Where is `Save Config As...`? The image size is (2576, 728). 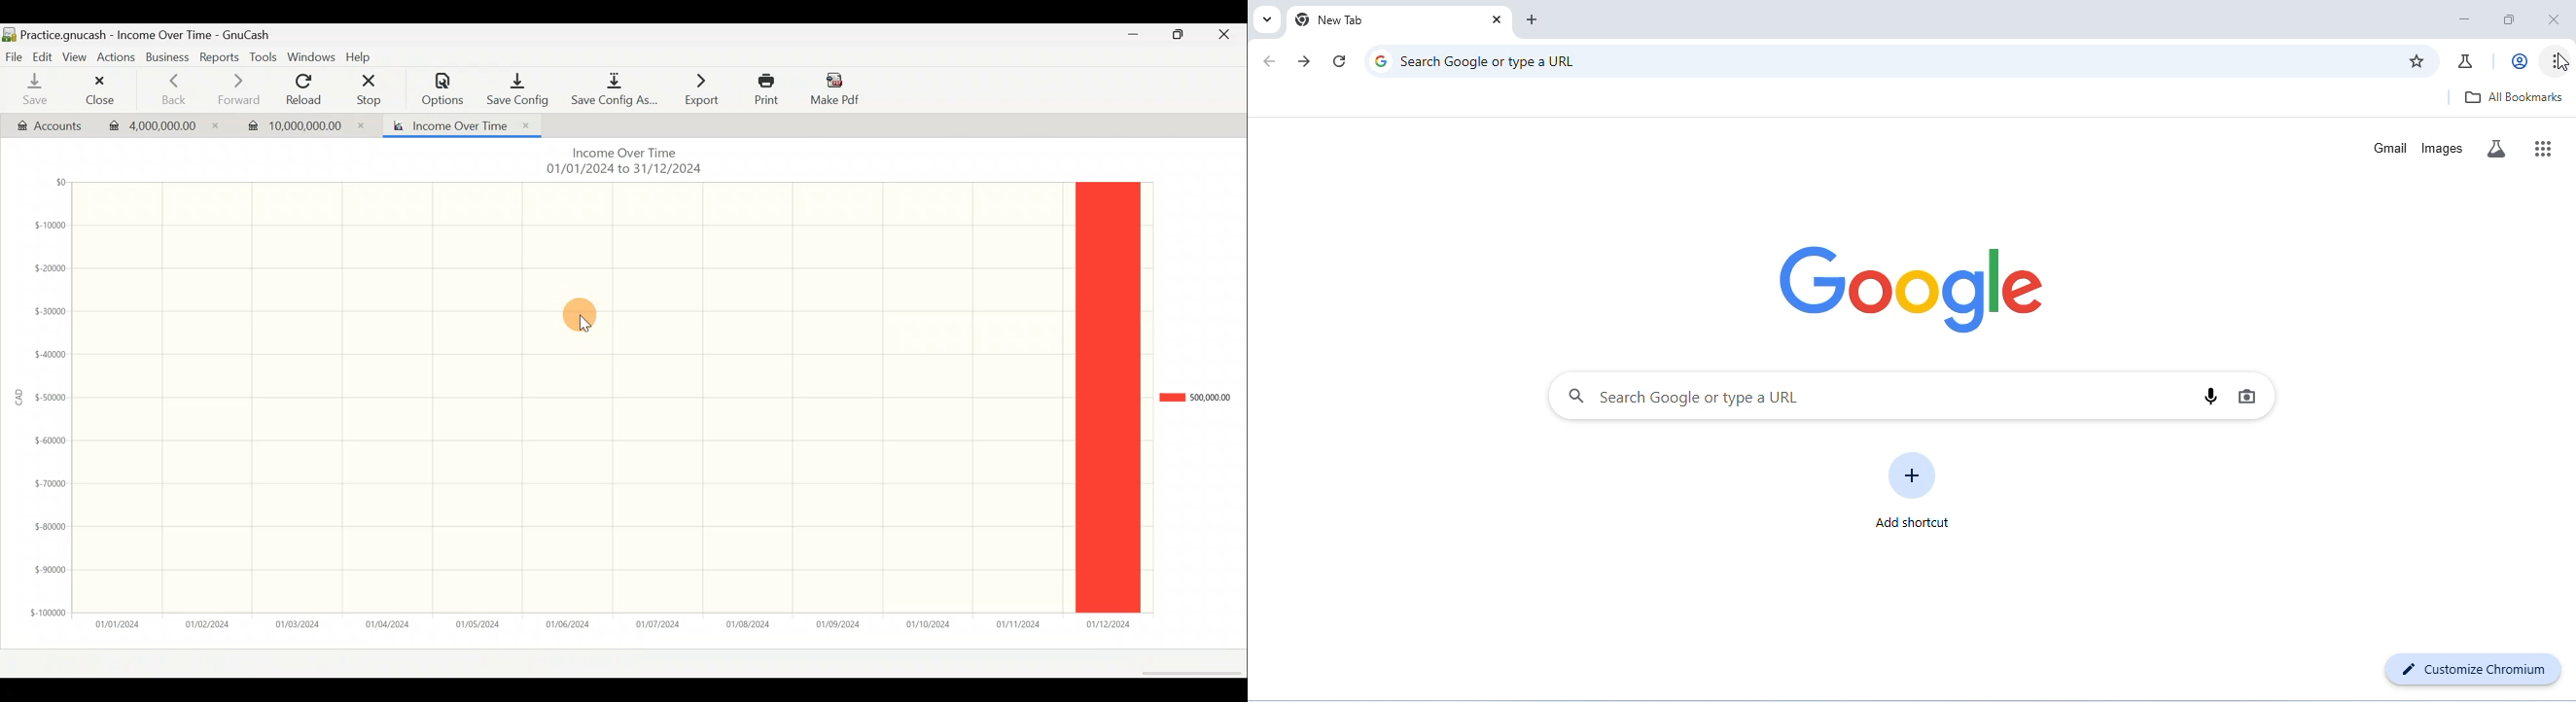 Save Config As... is located at coordinates (616, 88).